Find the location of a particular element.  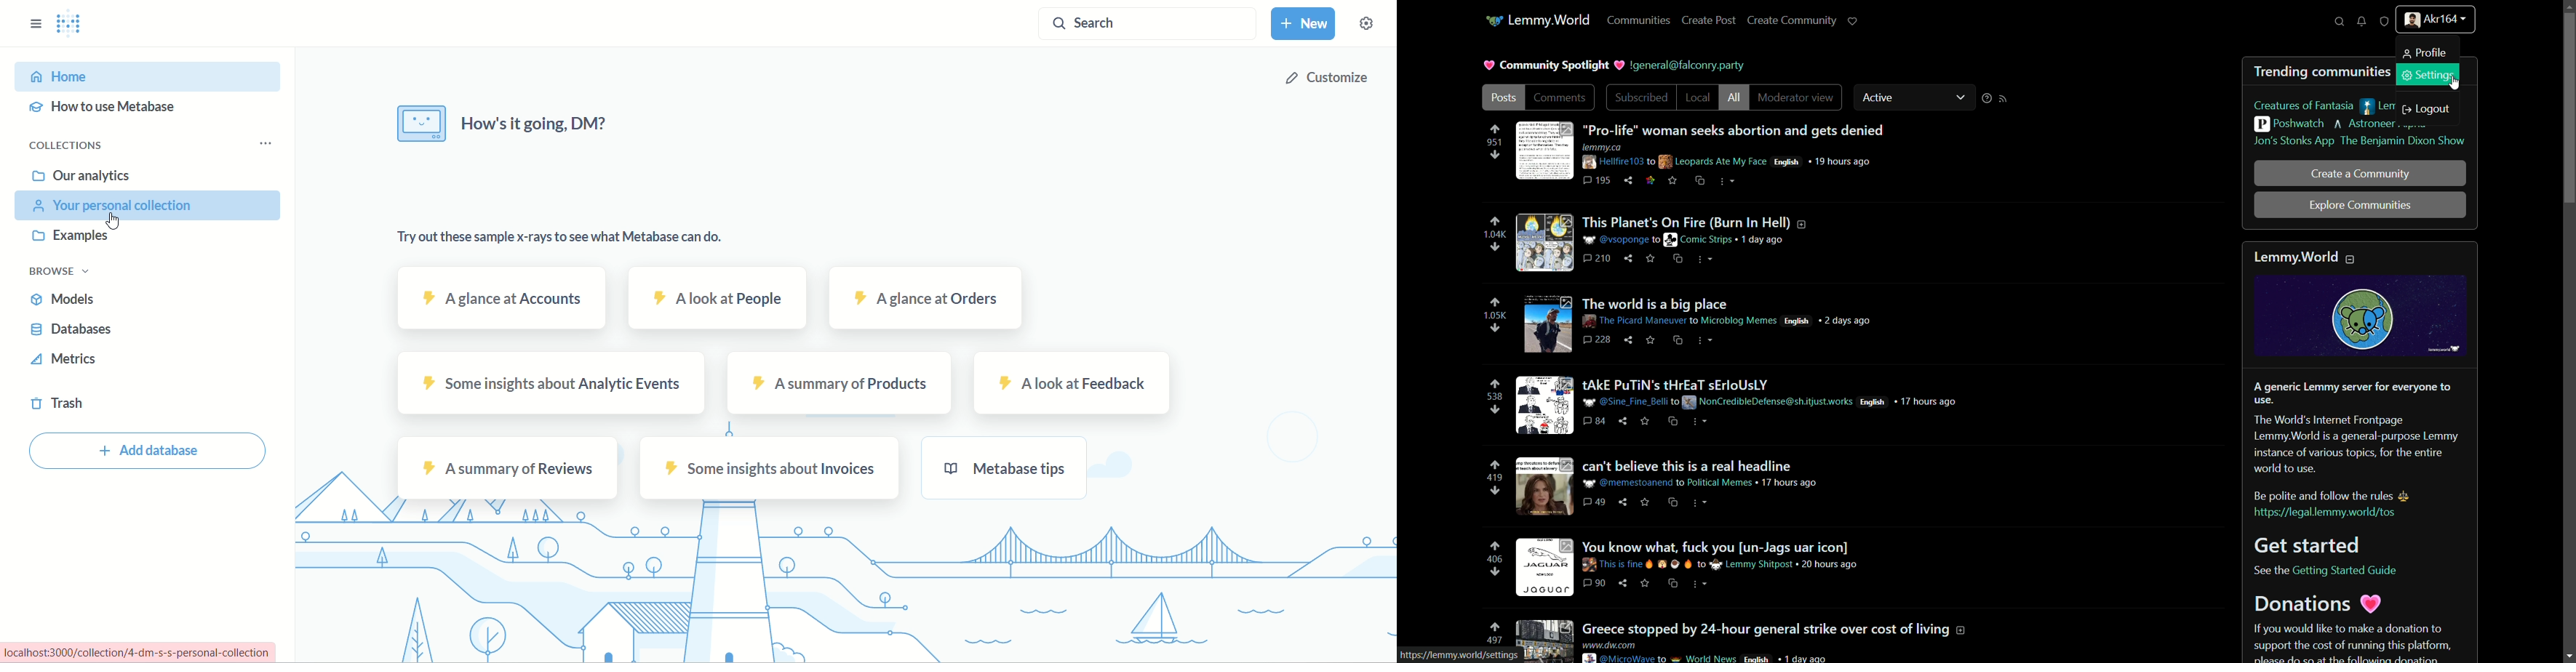

about lemmy.world is located at coordinates (2359, 452).